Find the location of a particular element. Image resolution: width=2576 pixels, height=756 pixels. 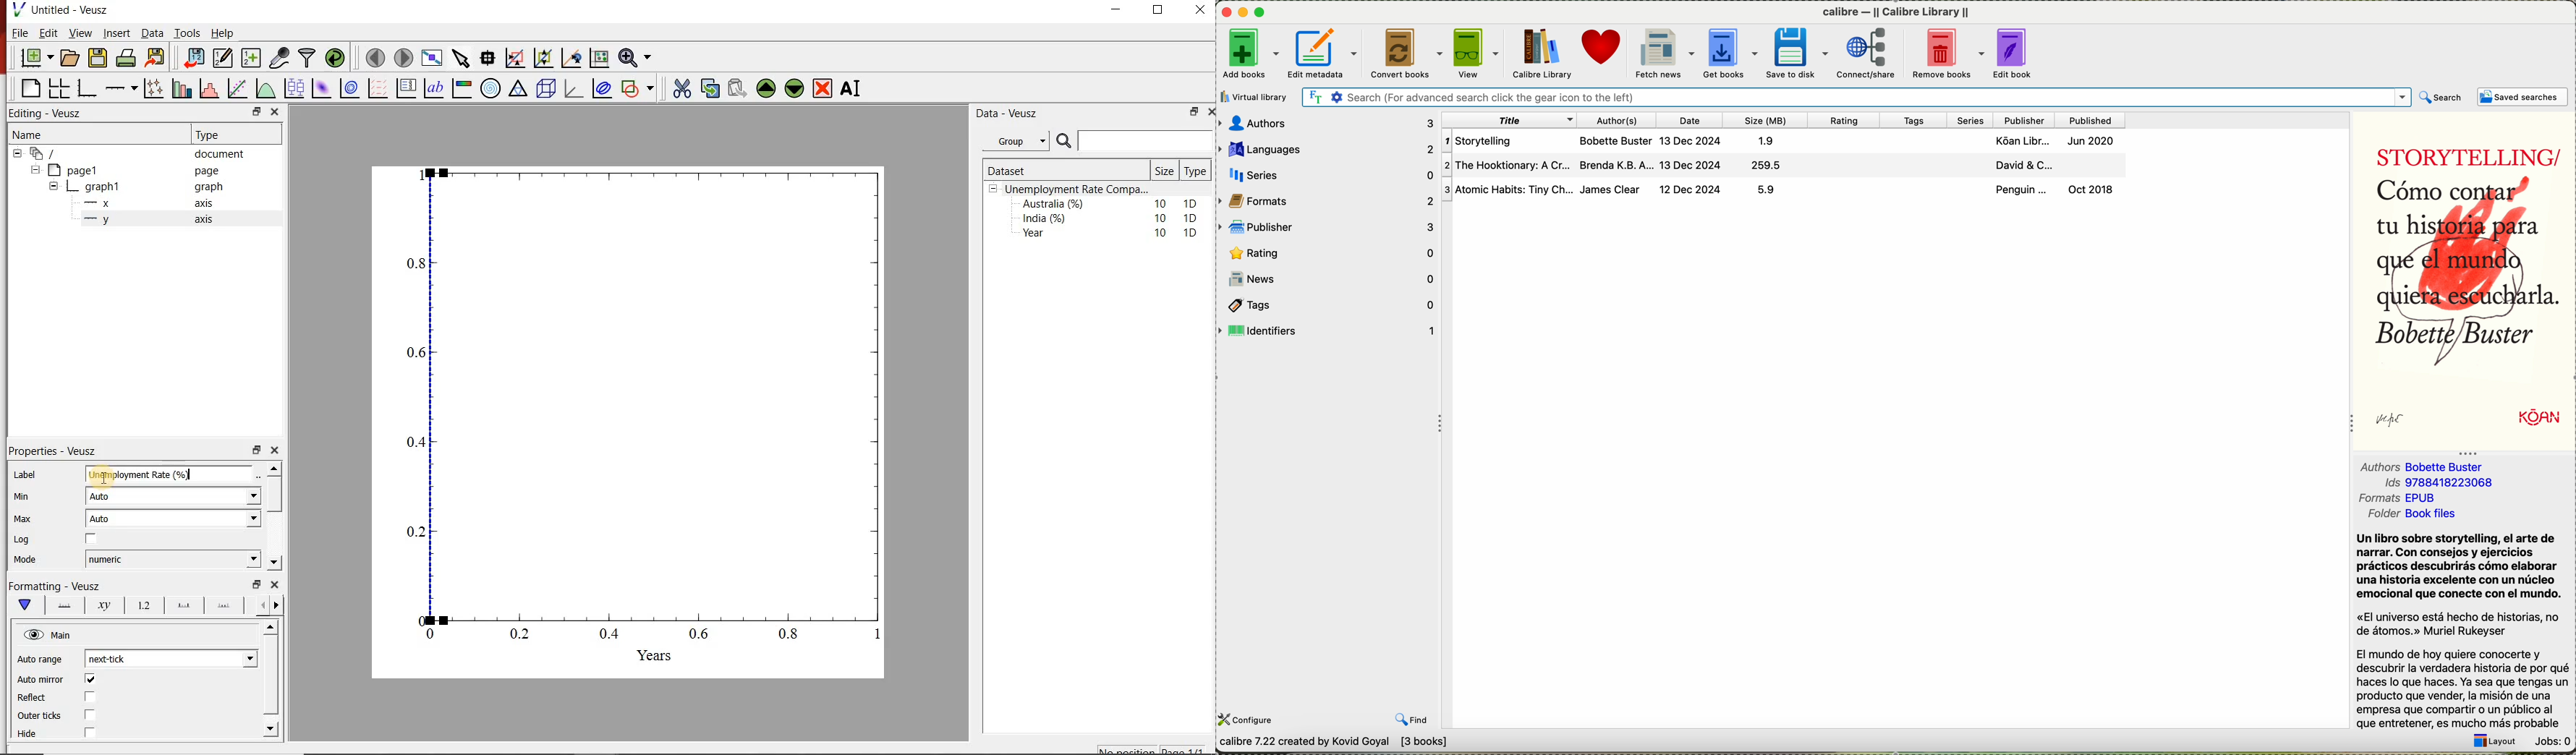

The Hooktionary: A Cr.. is located at coordinates (1509, 165).